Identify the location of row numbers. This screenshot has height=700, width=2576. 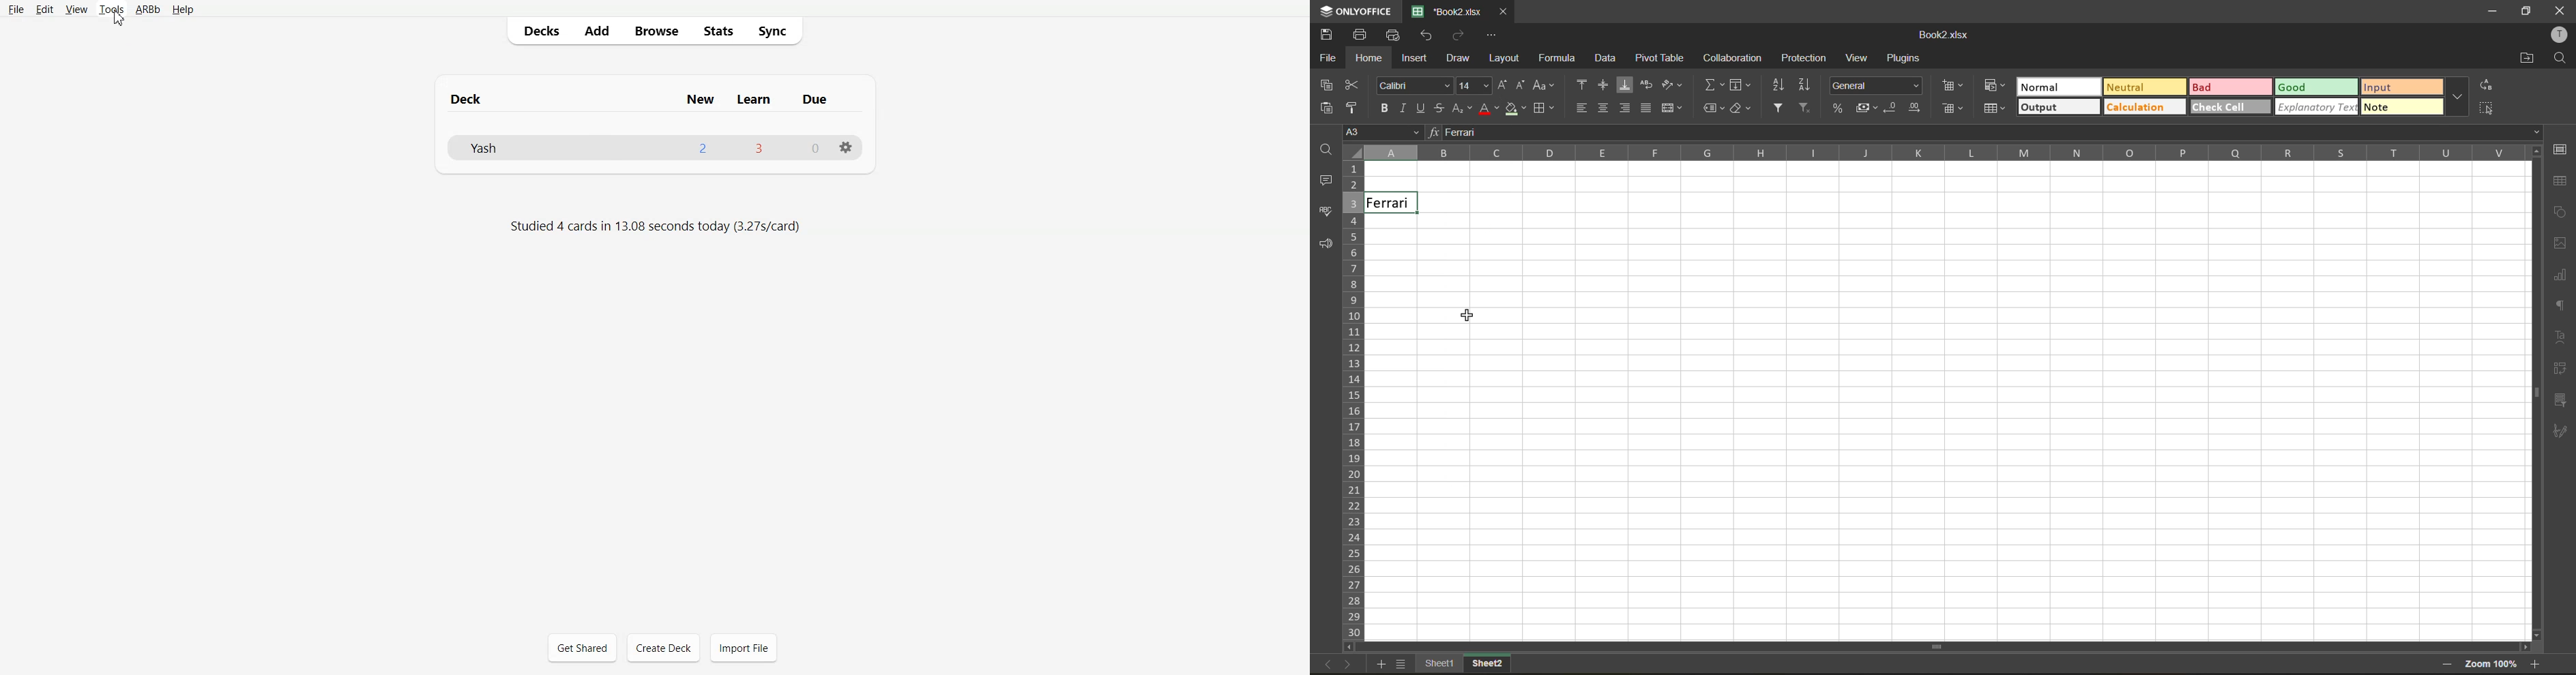
(1353, 392).